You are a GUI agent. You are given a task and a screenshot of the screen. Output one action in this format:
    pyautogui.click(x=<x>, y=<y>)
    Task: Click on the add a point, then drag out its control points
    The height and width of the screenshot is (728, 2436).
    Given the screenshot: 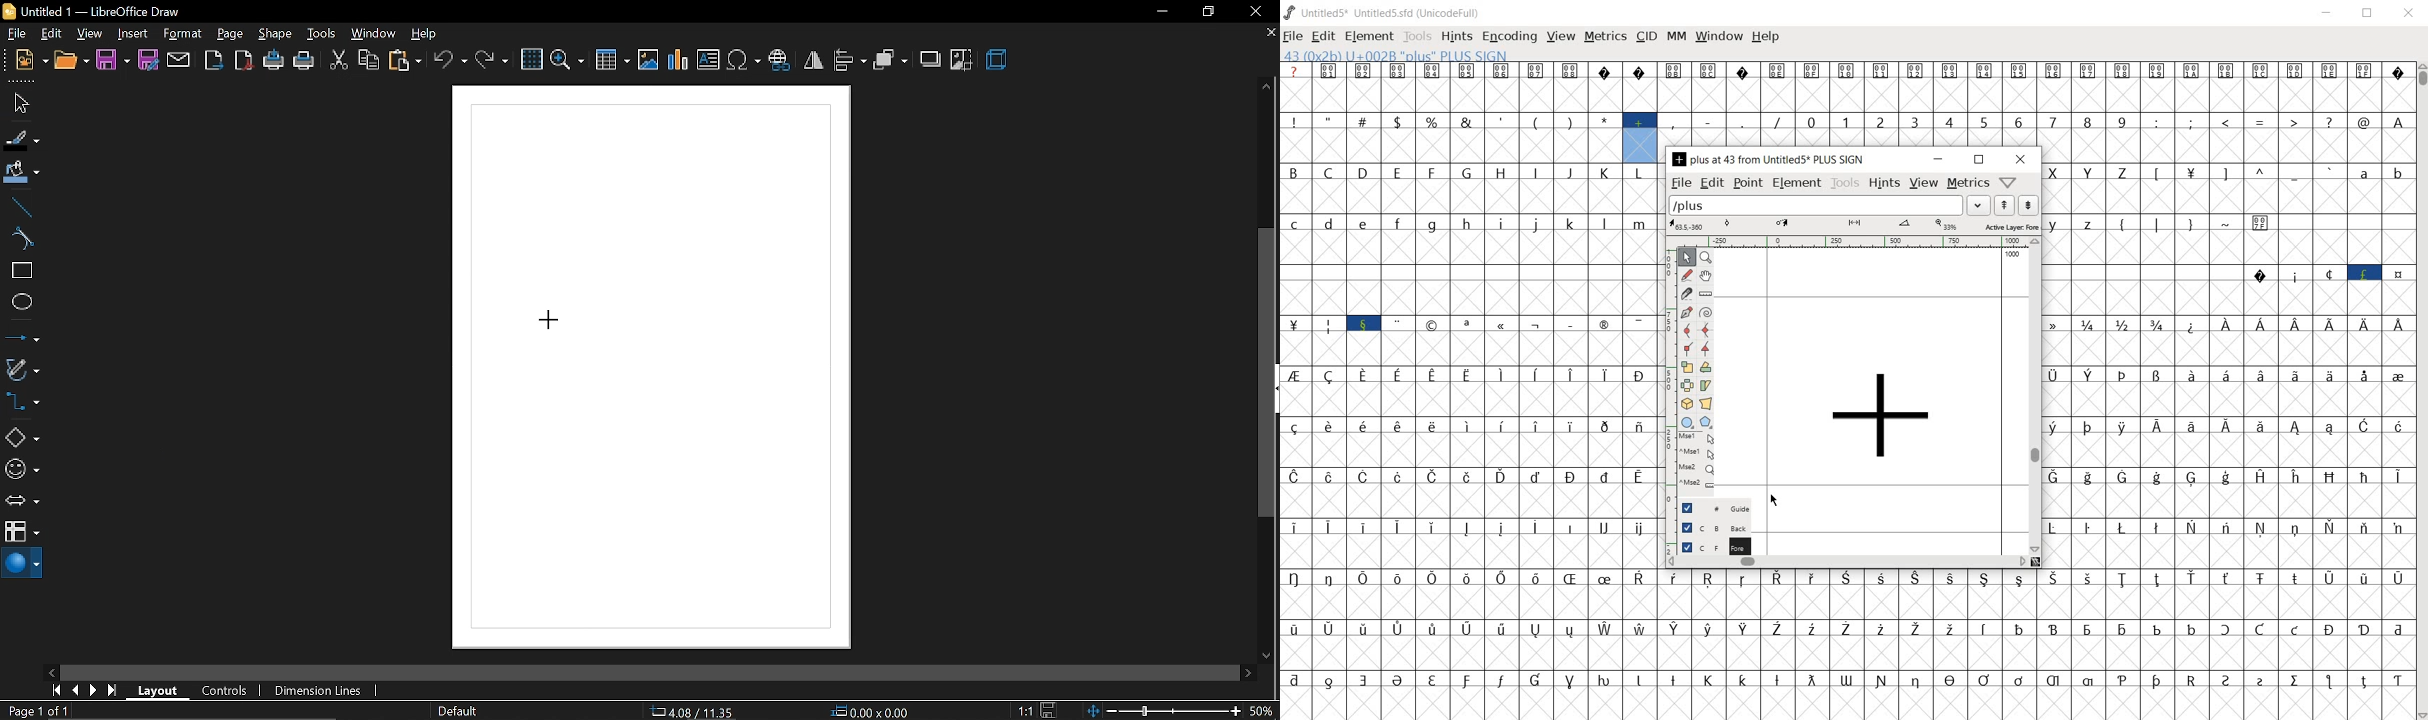 What is the action you would take?
    pyautogui.click(x=1686, y=313)
    